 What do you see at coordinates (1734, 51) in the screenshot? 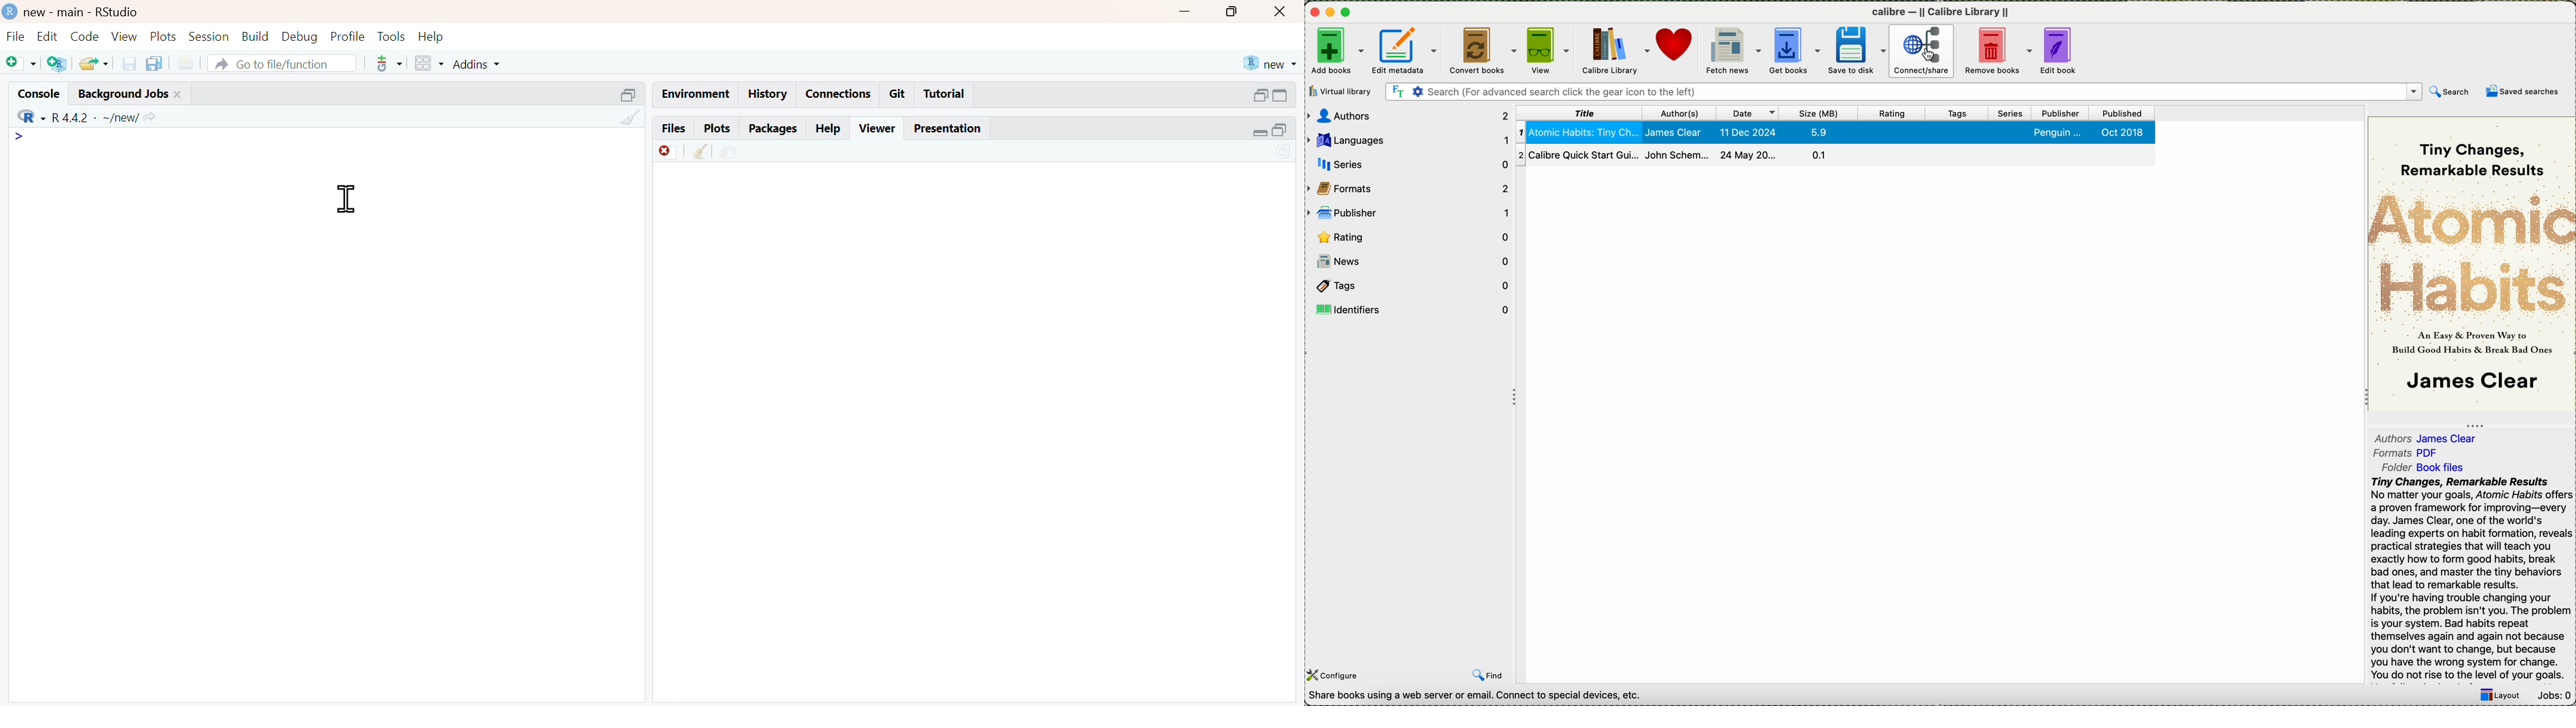
I see `fetch news` at bounding box center [1734, 51].